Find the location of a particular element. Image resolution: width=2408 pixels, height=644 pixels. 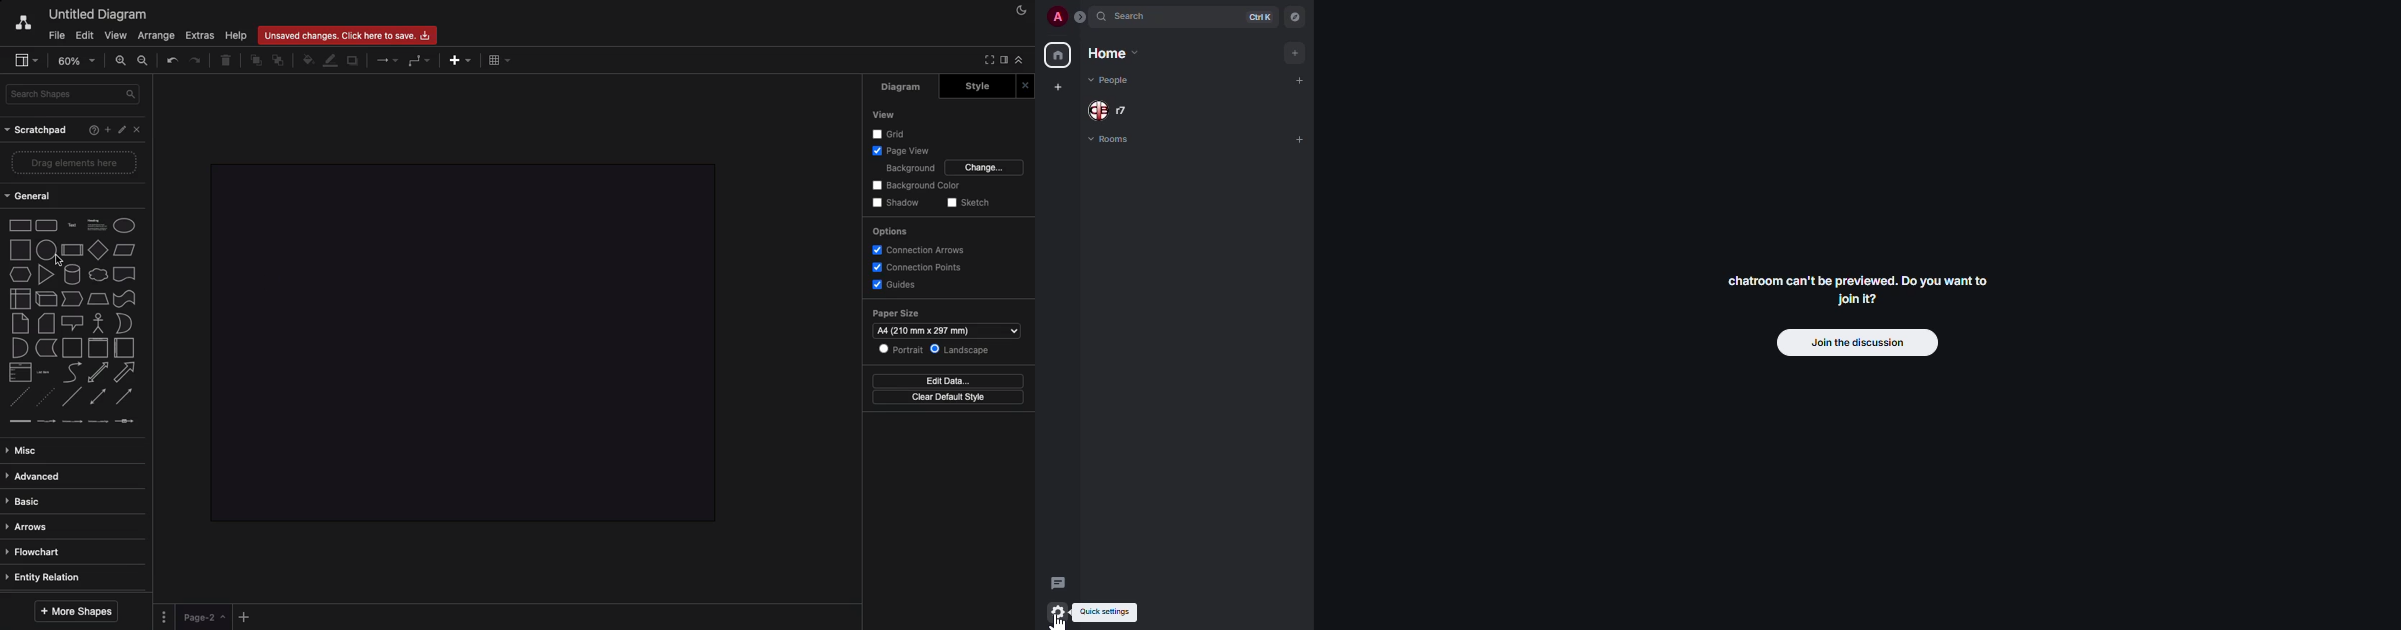

profile is located at coordinates (1060, 16).